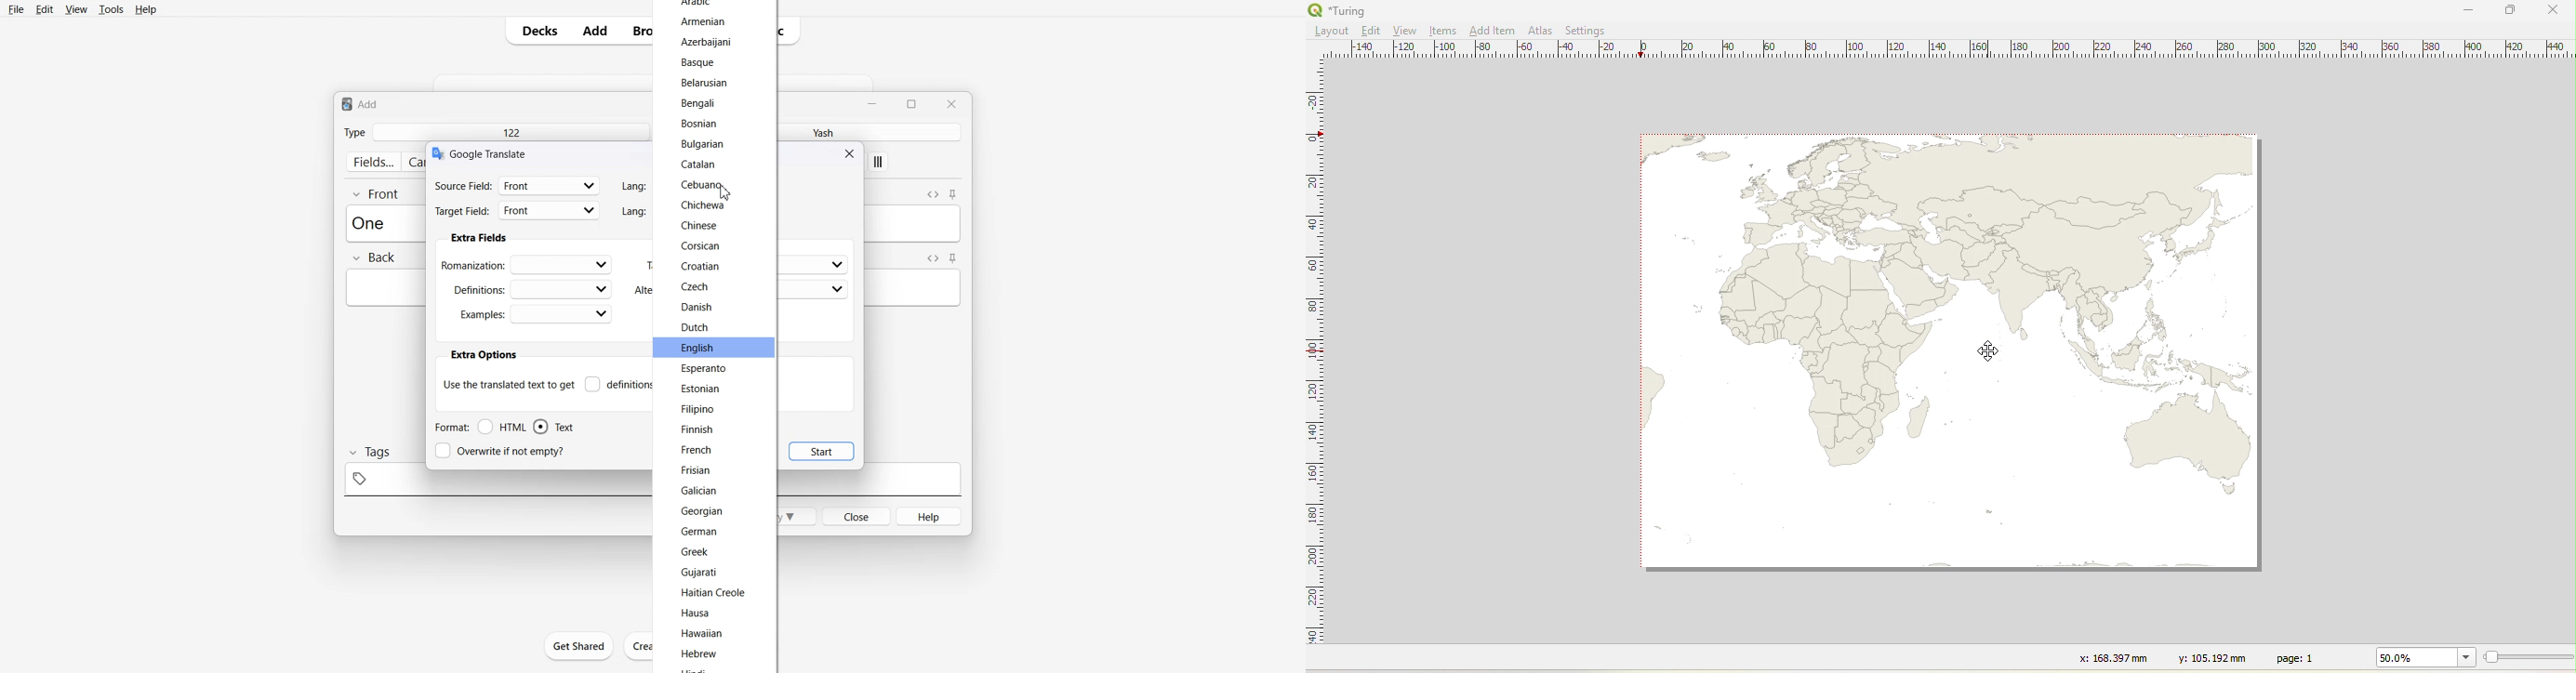 Image resolution: width=2576 pixels, height=700 pixels. What do you see at coordinates (696, 5) in the screenshot?
I see `arabic` at bounding box center [696, 5].